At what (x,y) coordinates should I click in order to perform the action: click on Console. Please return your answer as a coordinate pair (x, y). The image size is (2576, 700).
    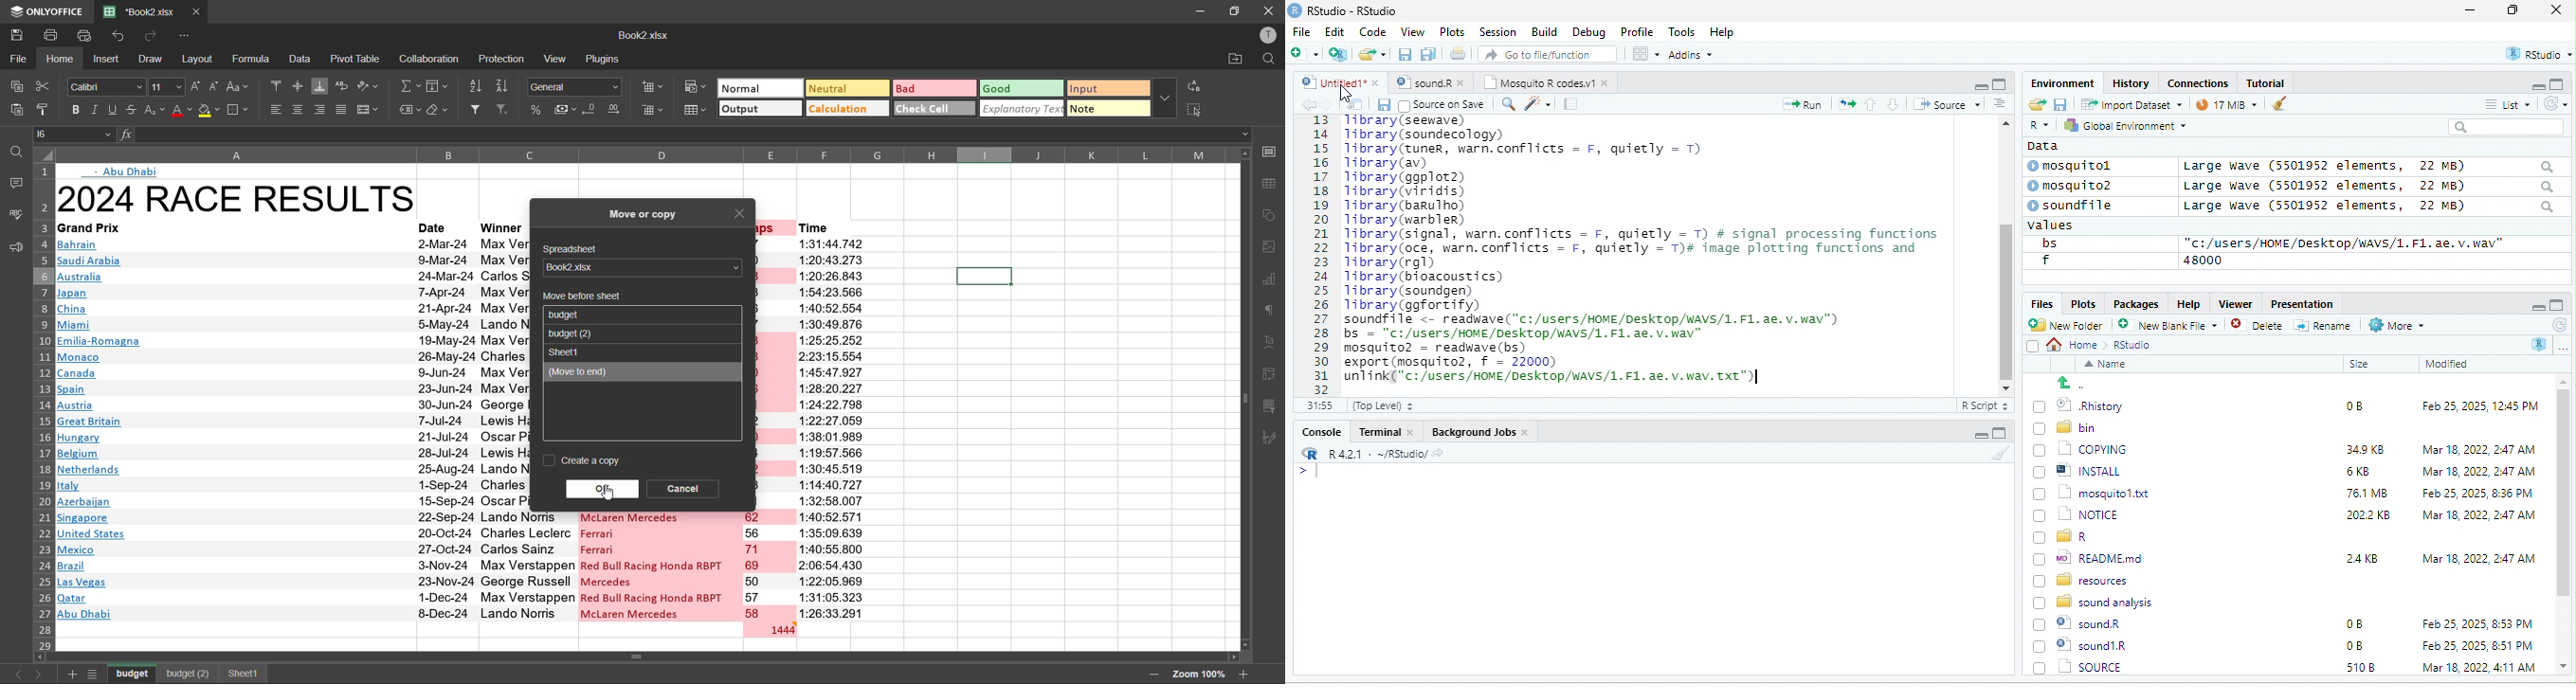
    Looking at the image, I should click on (1320, 430).